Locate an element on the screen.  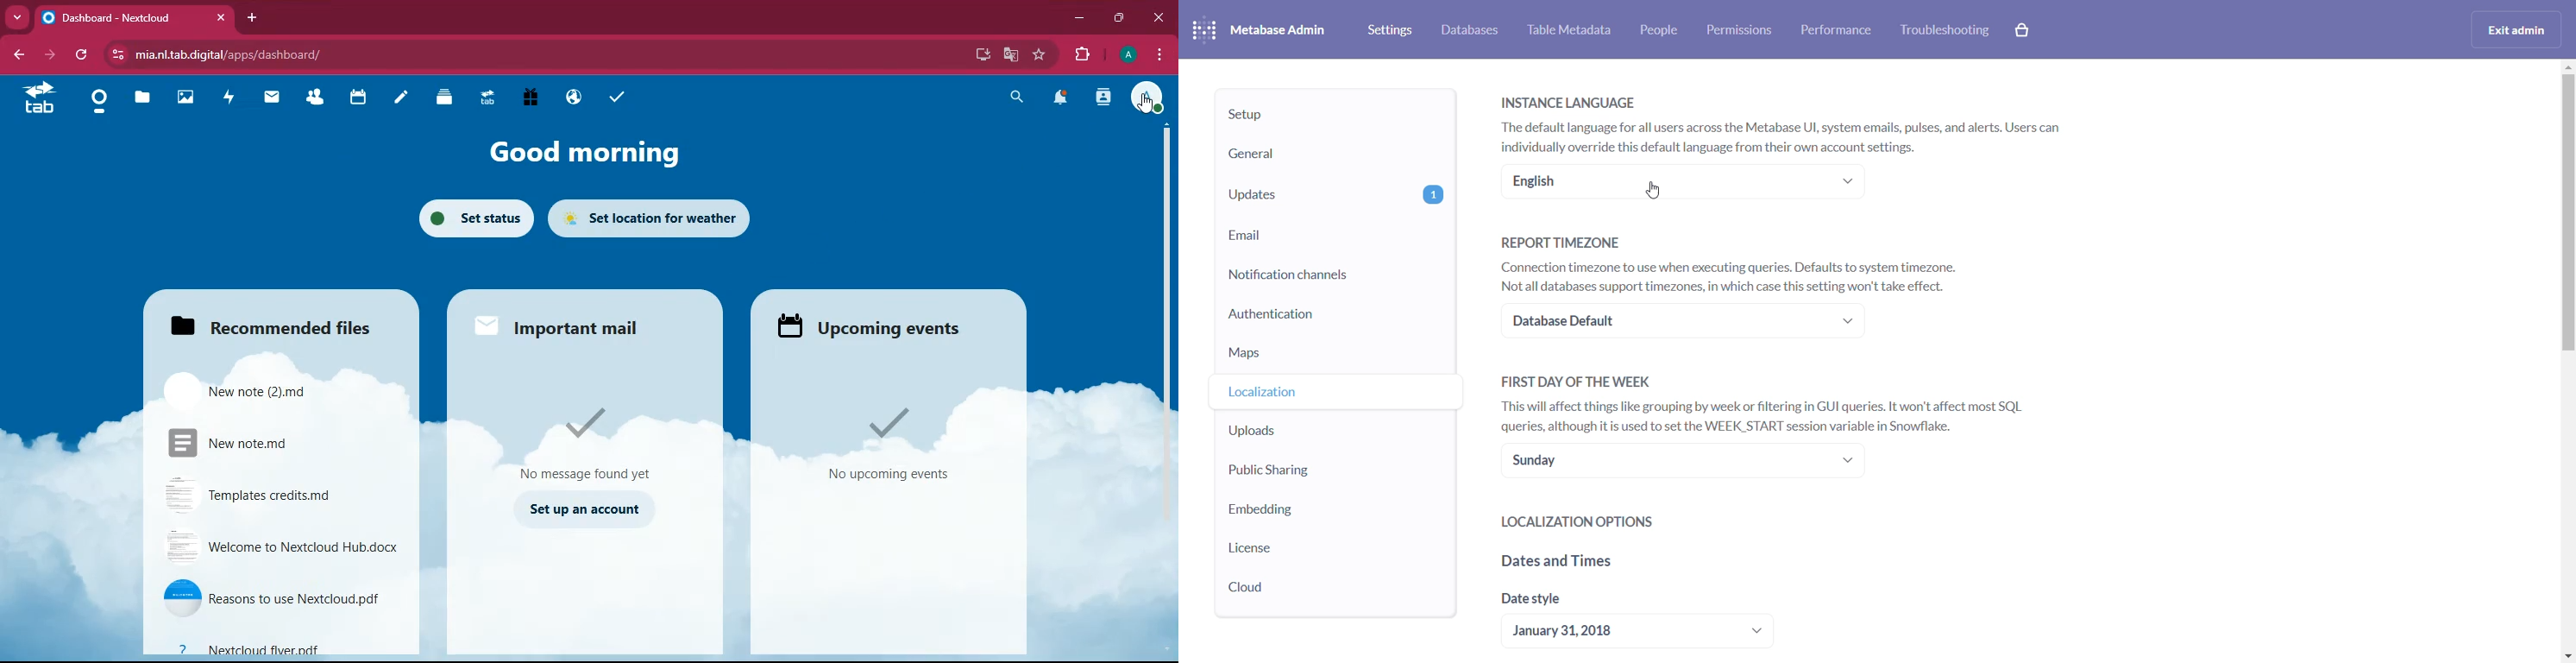
layers is located at coordinates (450, 100).